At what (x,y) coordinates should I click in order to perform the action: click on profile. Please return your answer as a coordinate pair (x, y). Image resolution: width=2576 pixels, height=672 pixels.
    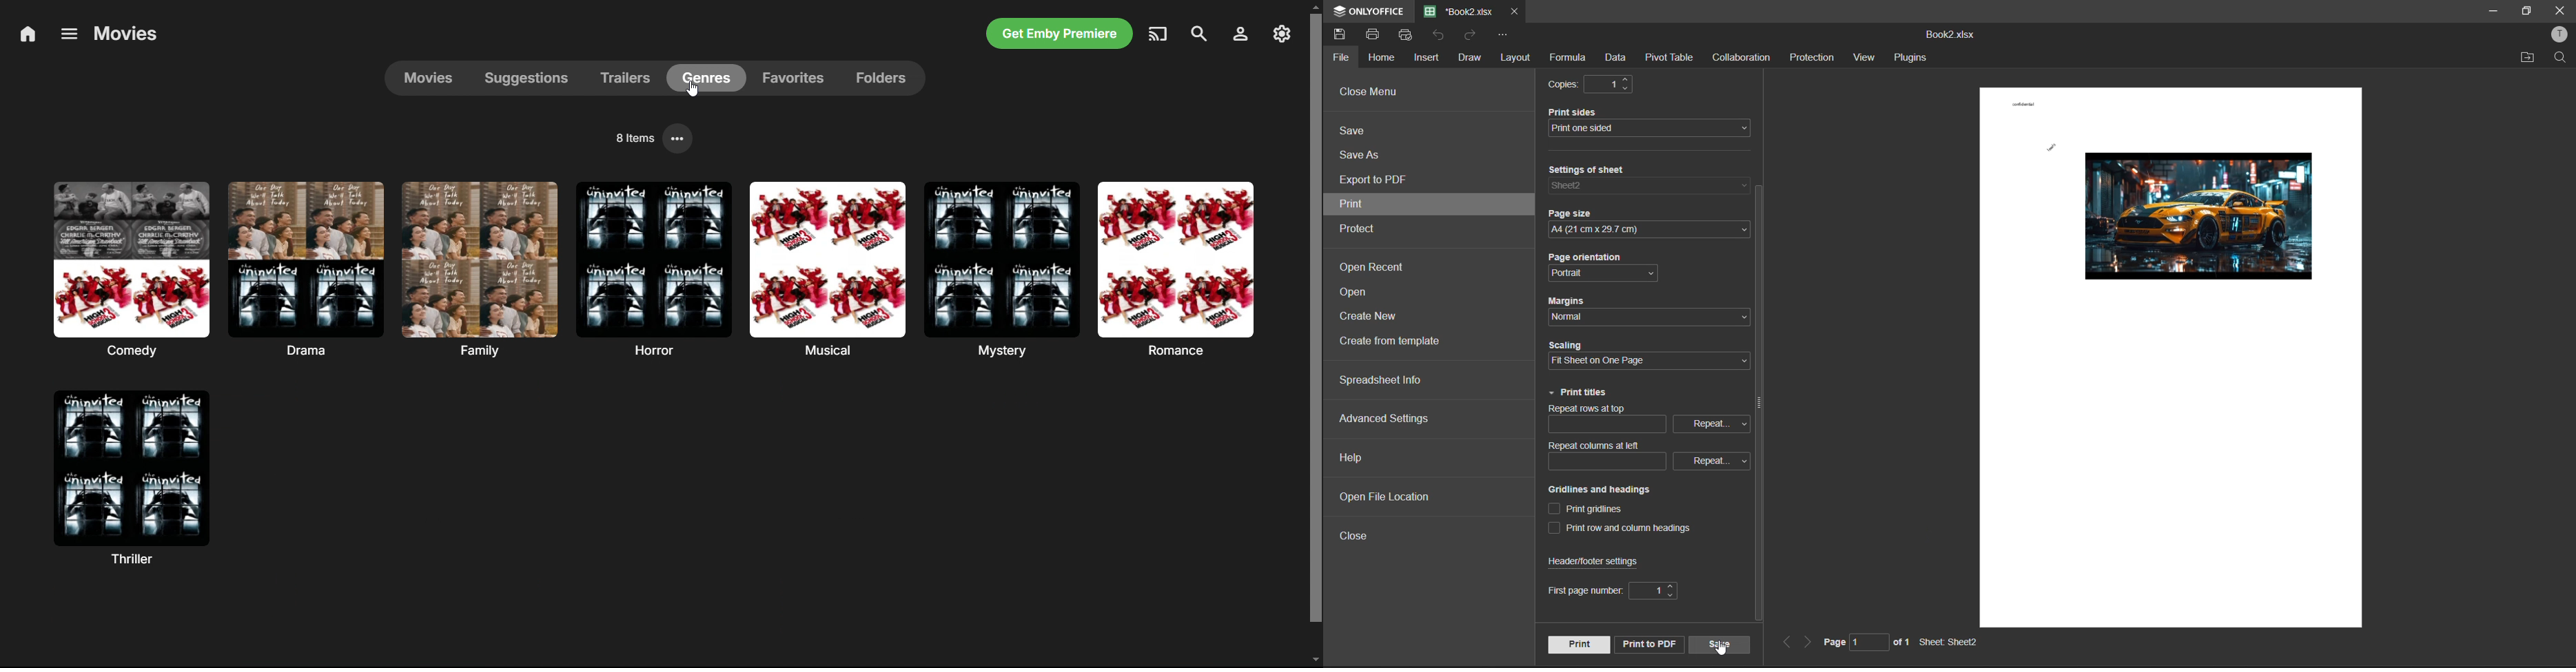
    Looking at the image, I should click on (2557, 36).